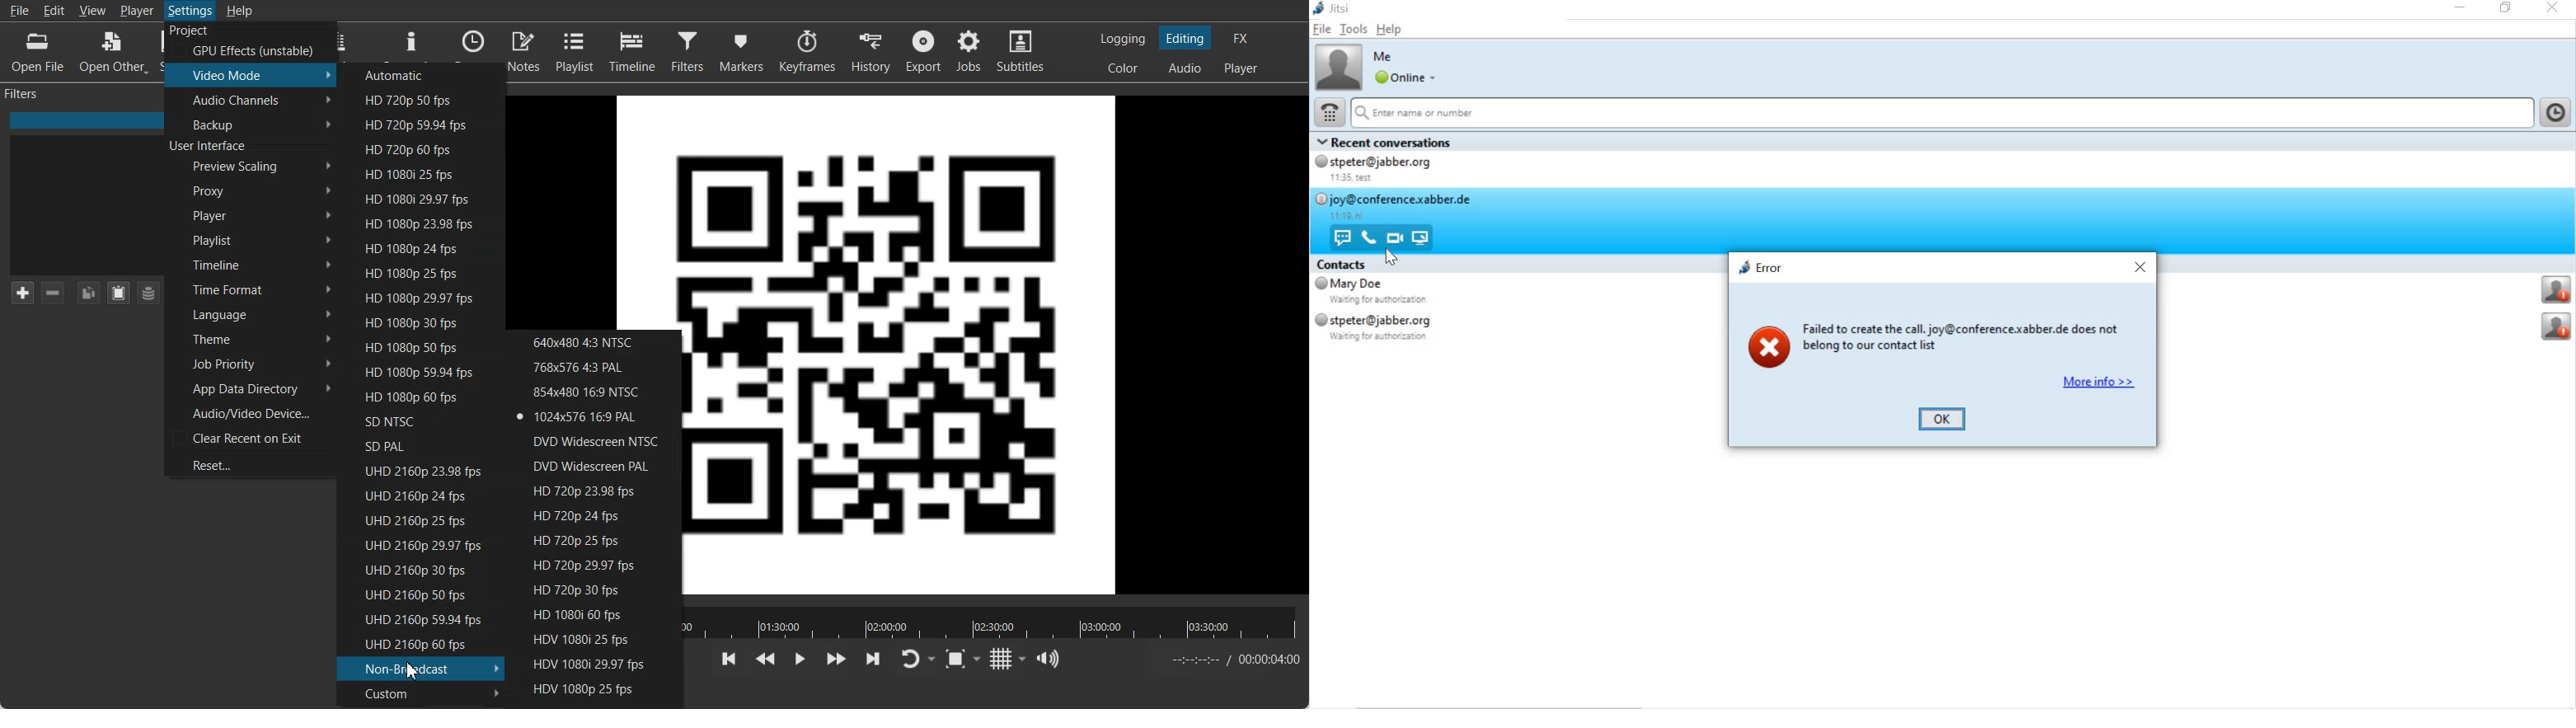  Describe the element at coordinates (251, 100) in the screenshot. I see `Audio Channel` at that location.